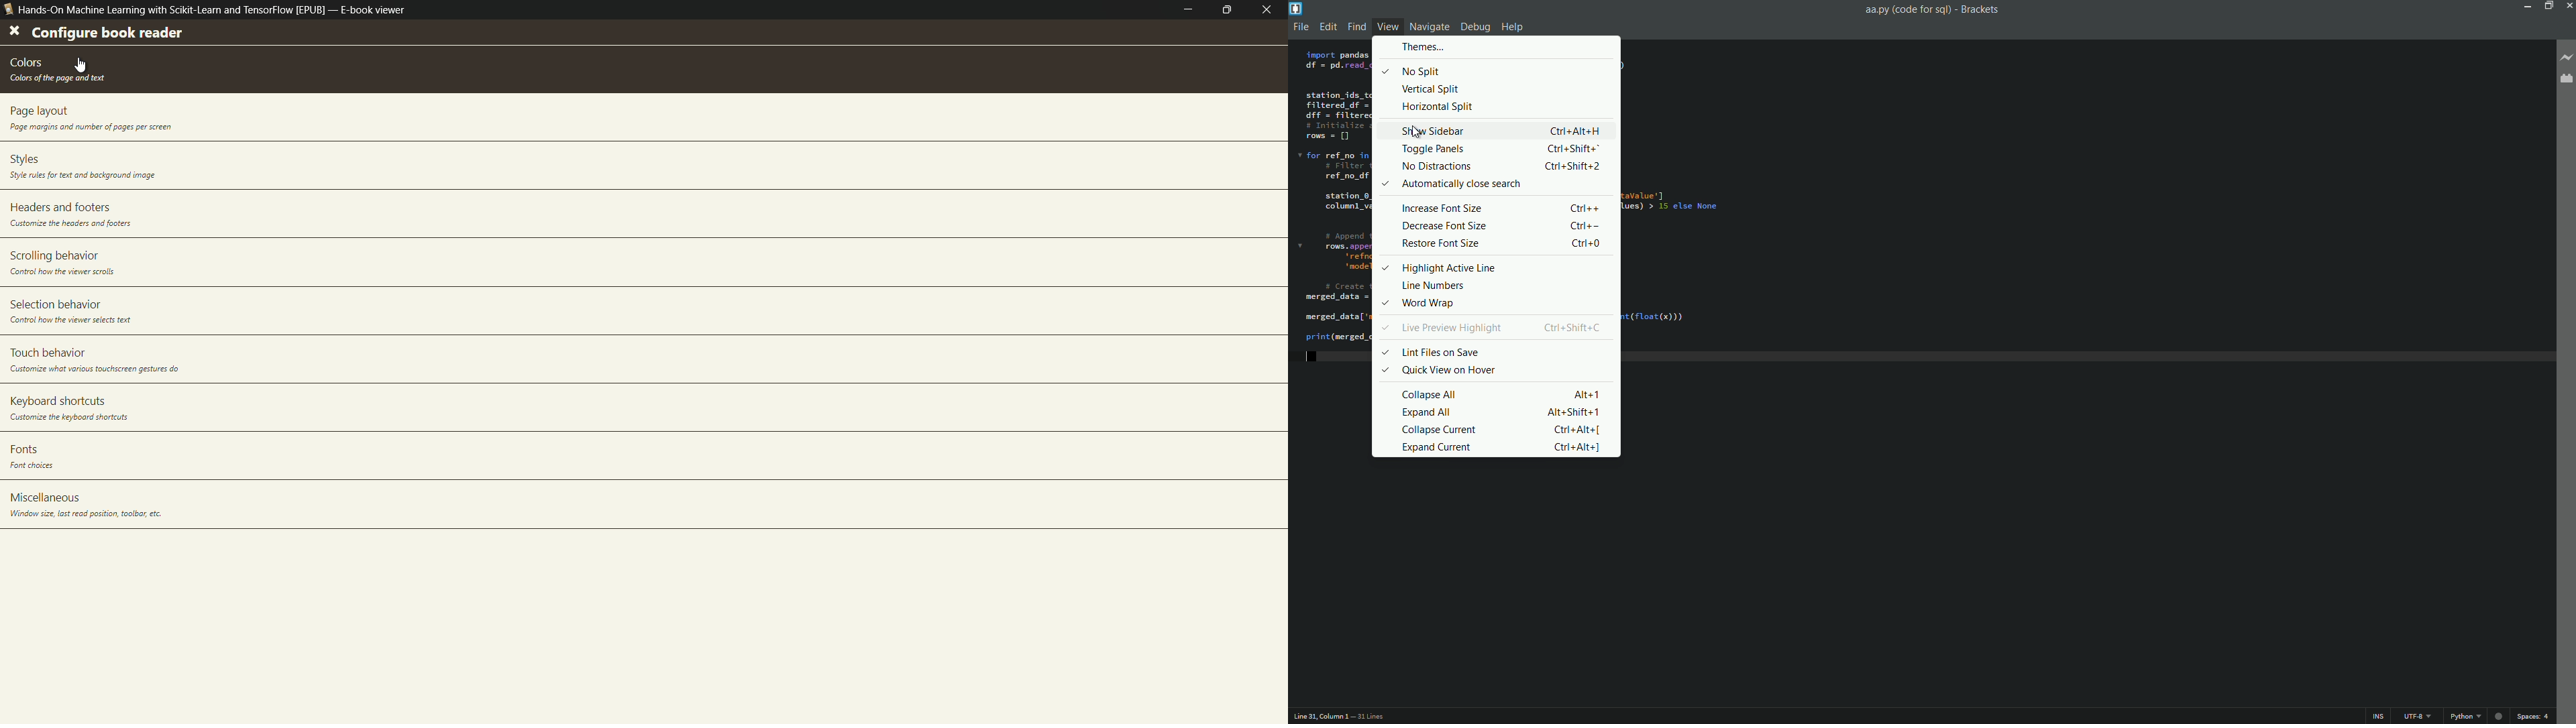 This screenshot has width=2576, height=728. What do you see at coordinates (30, 63) in the screenshot?
I see `colors` at bounding box center [30, 63].